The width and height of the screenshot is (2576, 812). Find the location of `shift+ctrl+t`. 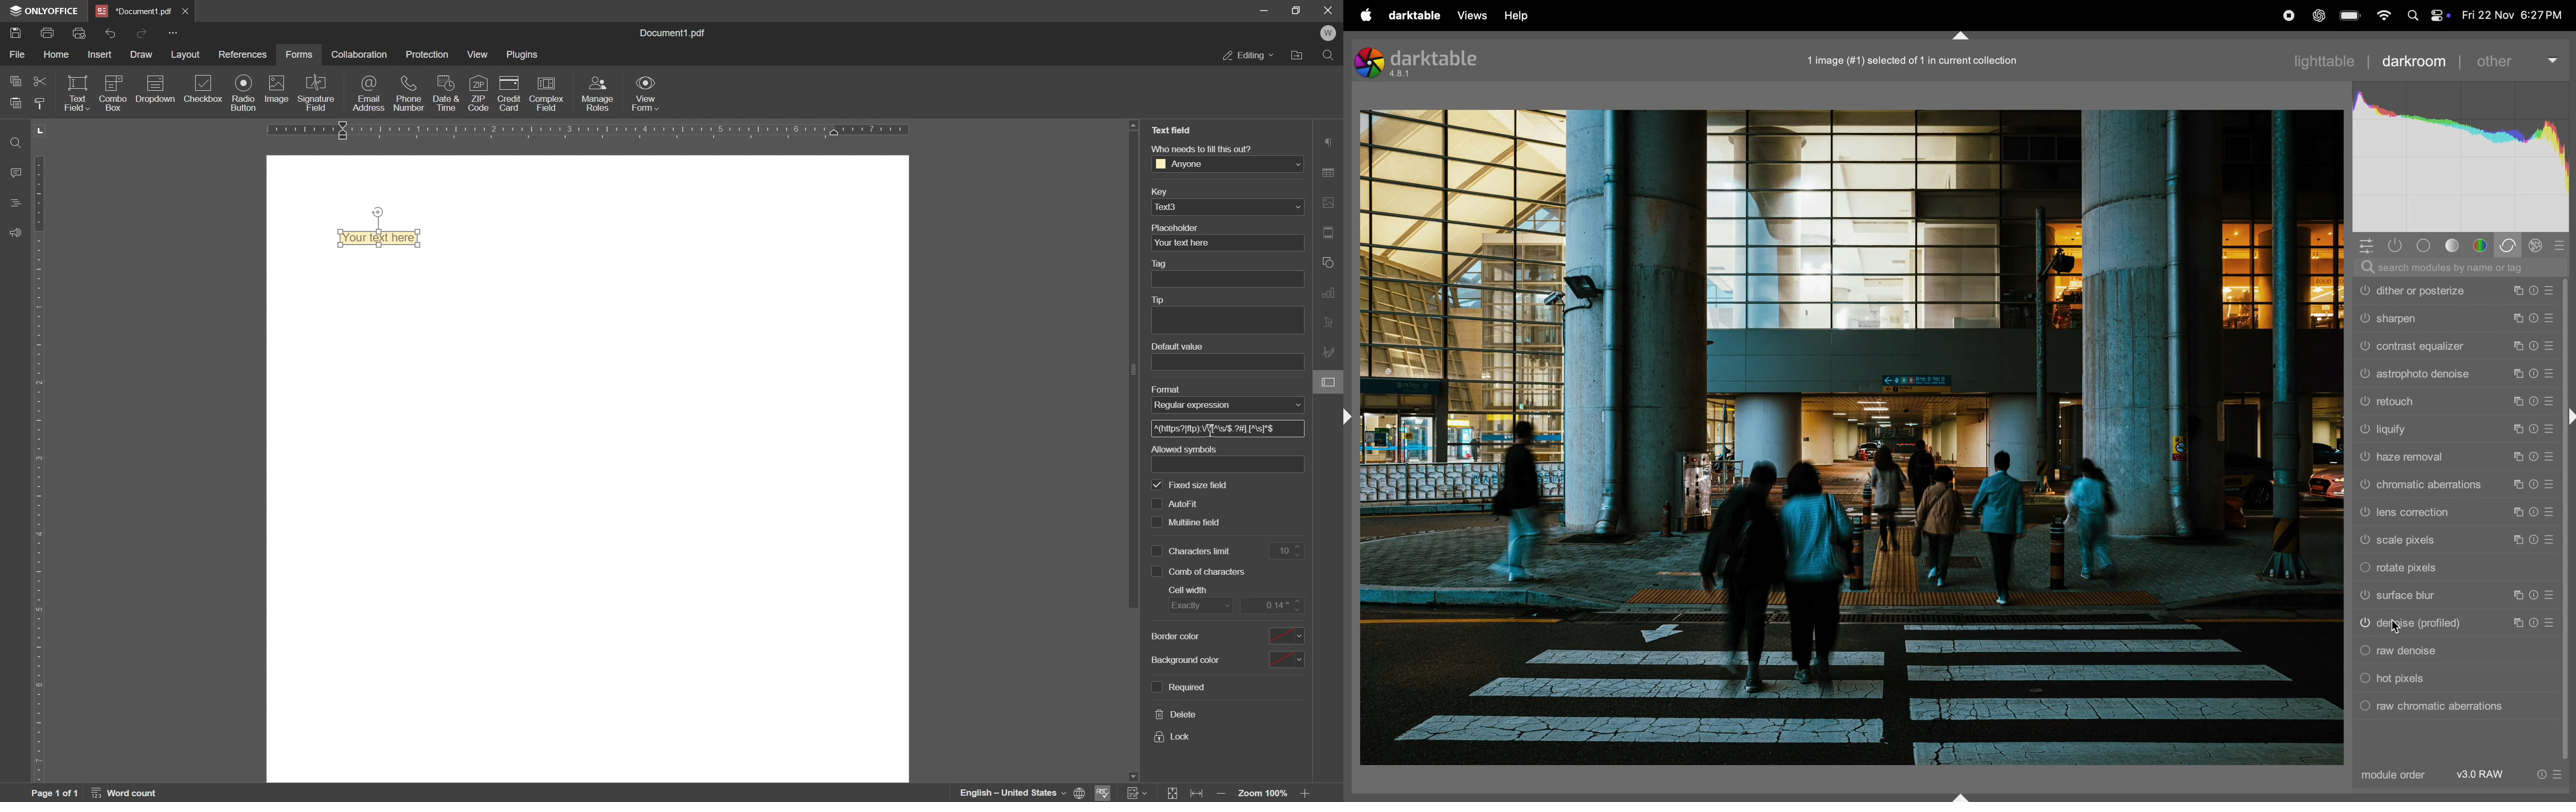

shift+ctrl+t is located at coordinates (1960, 36).